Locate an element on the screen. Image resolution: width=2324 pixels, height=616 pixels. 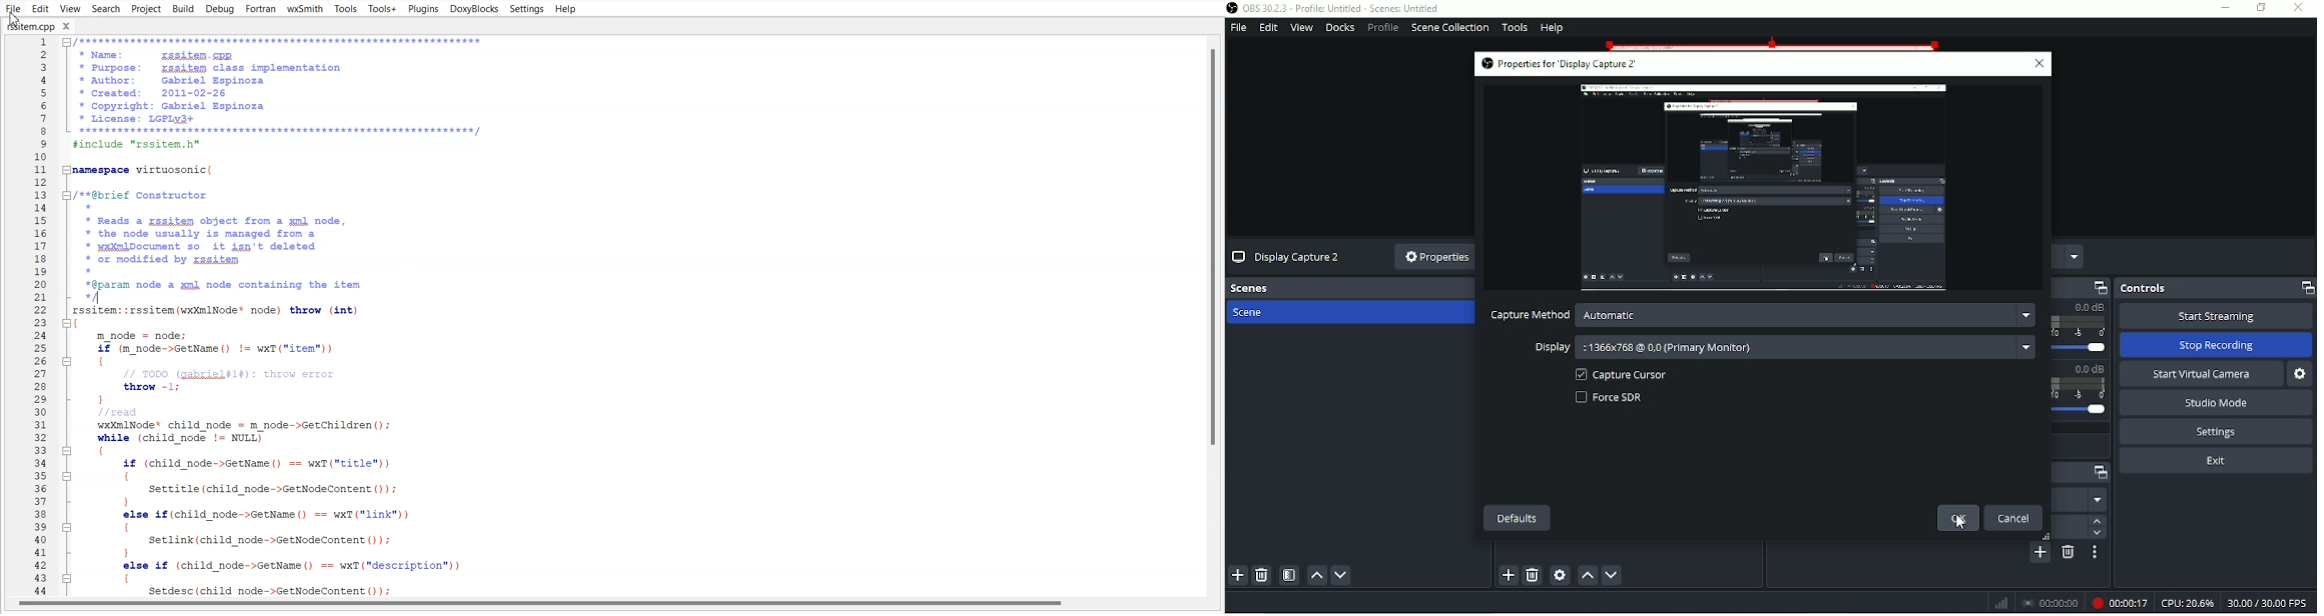
Horizontal scroll bar is located at coordinates (613, 606).